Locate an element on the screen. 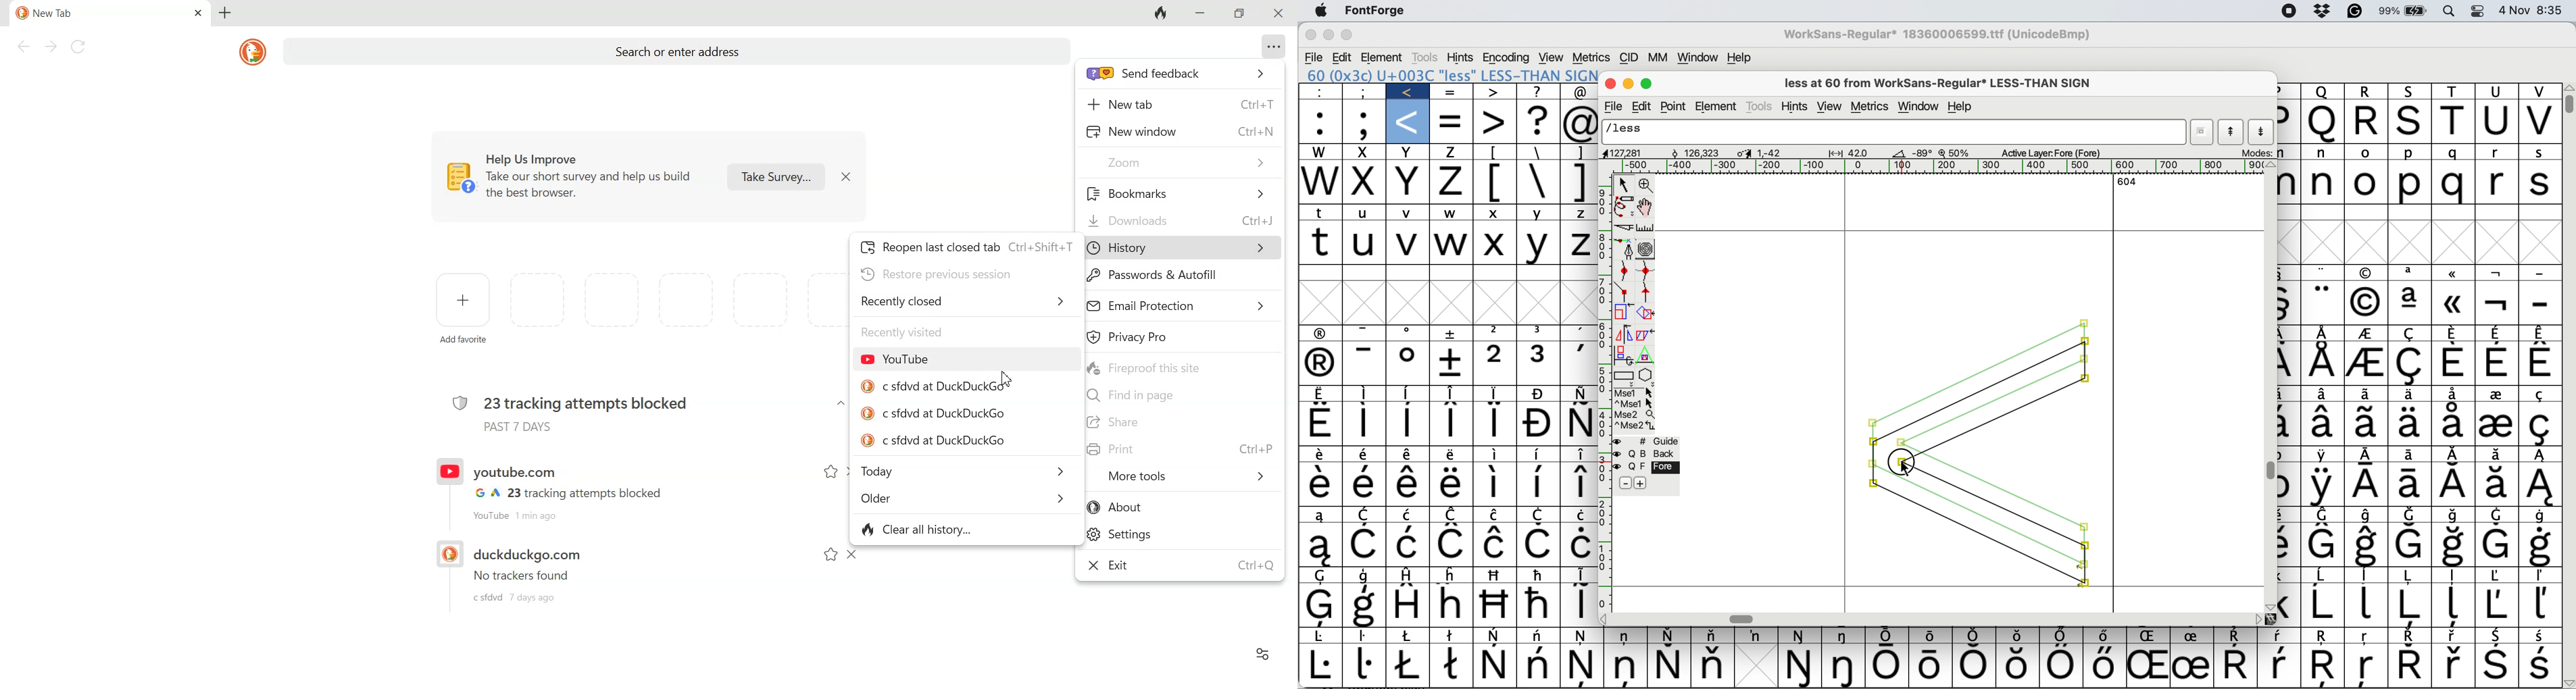 The width and height of the screenshot is (2576, 700). 2 is located at coordinates (1496, 332).